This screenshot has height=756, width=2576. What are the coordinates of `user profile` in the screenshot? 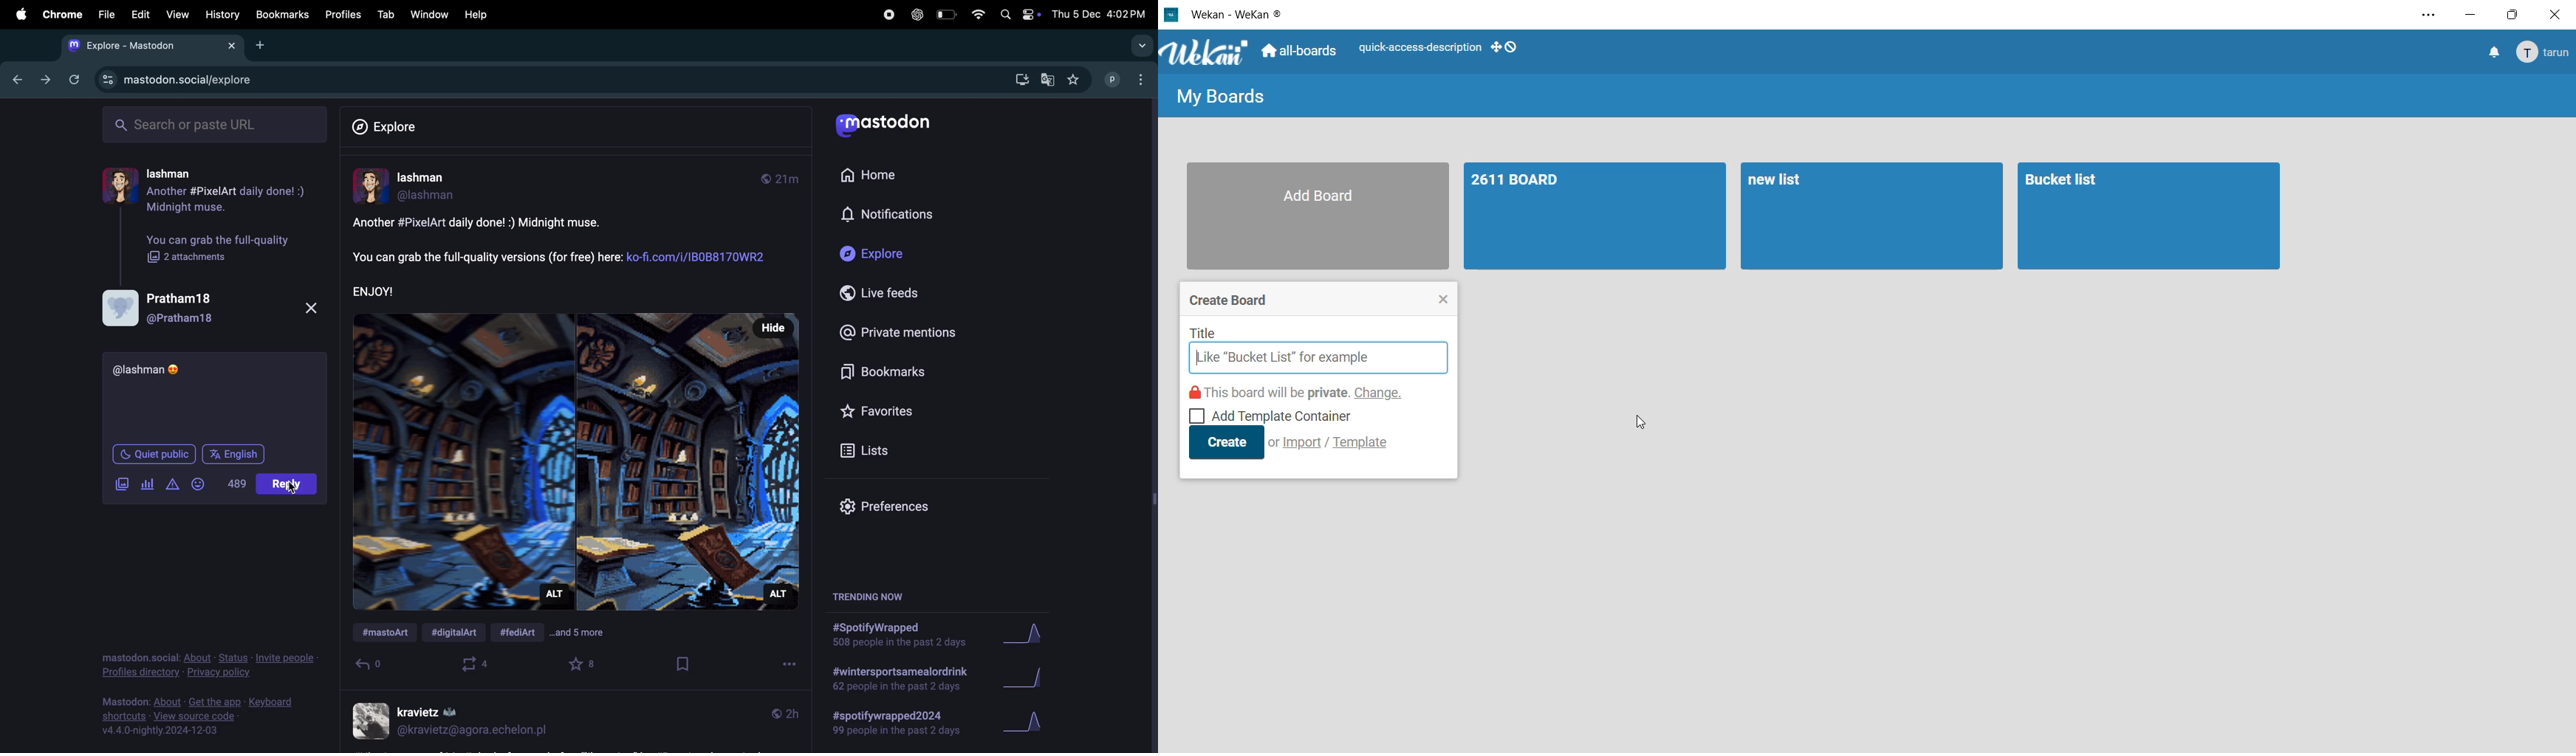 It's located at (215, 191).